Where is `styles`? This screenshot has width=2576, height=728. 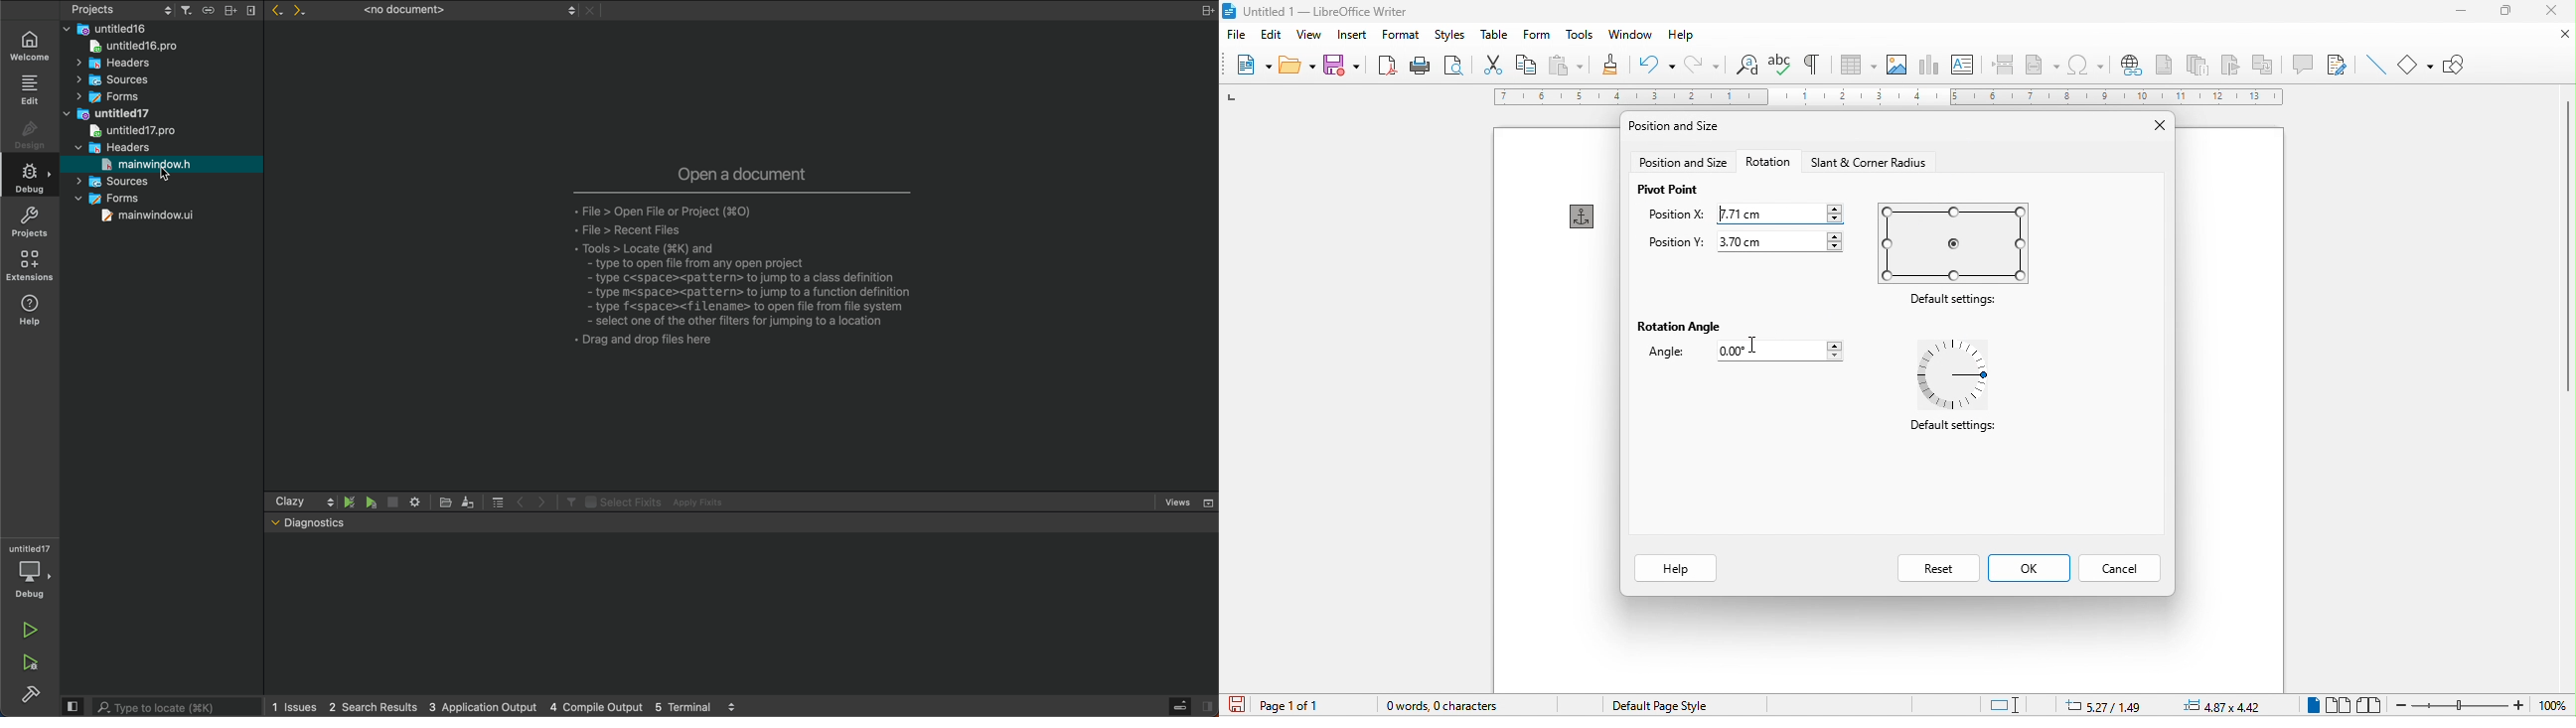 styles is located at coordinates (1450, 36).